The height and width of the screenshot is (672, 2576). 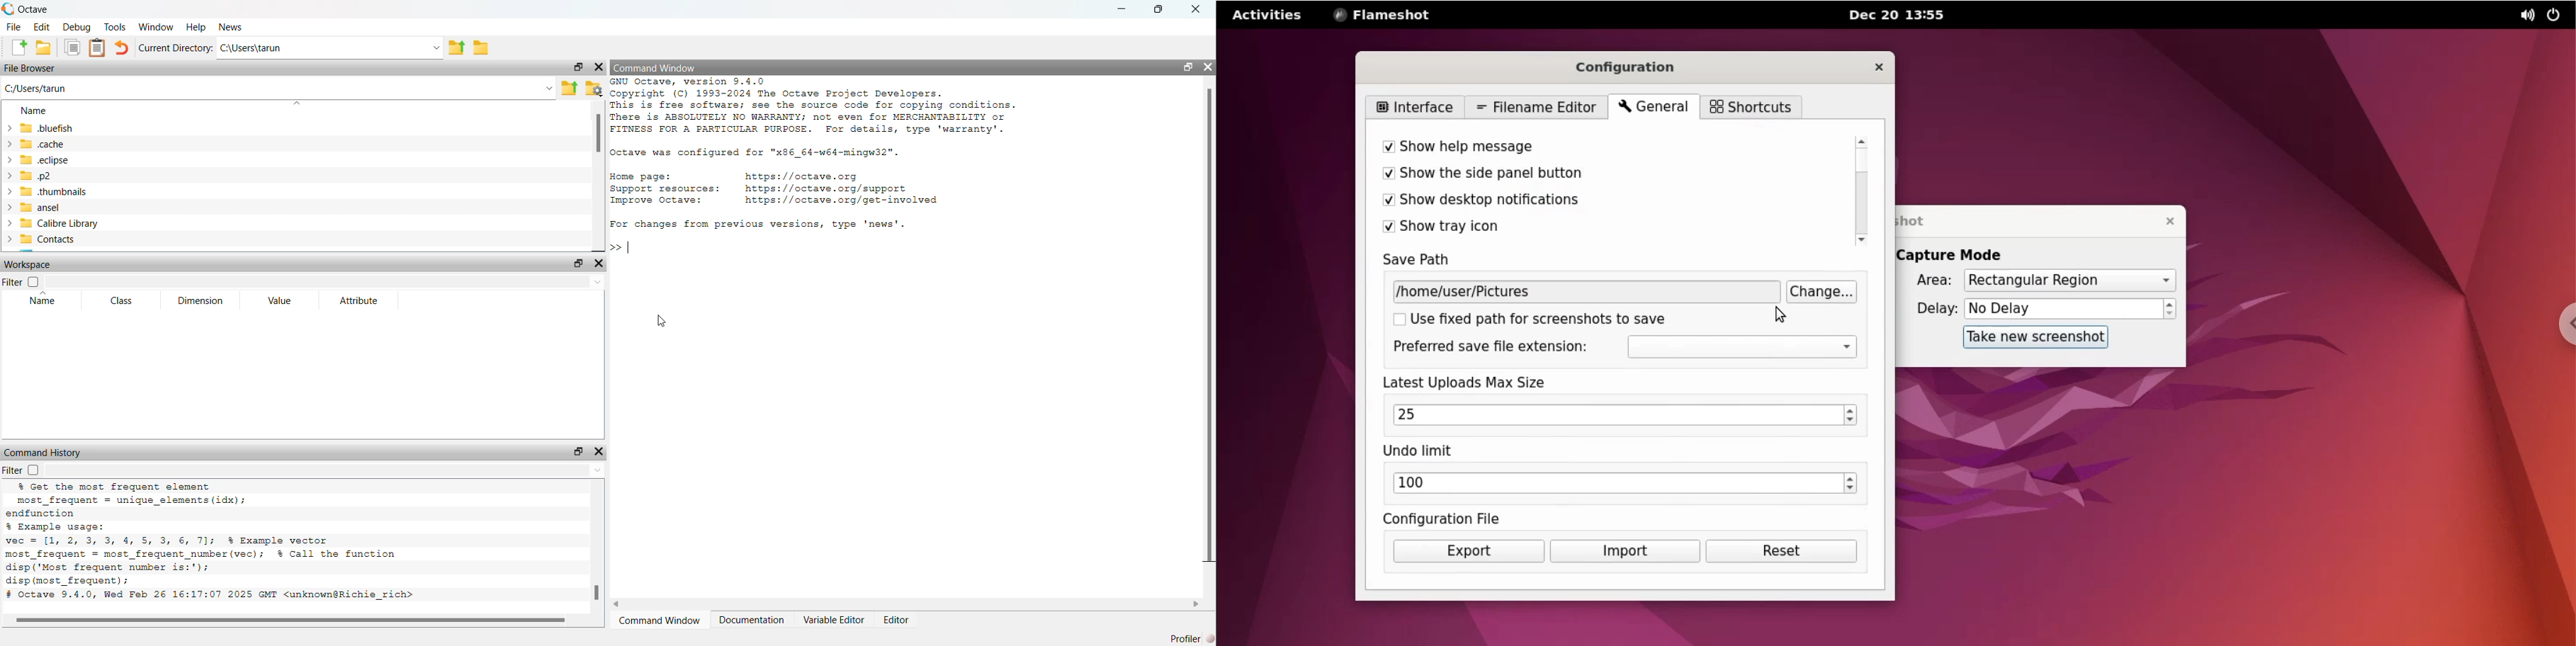 I want to click on .bluefish, so click(x=48, y=127).